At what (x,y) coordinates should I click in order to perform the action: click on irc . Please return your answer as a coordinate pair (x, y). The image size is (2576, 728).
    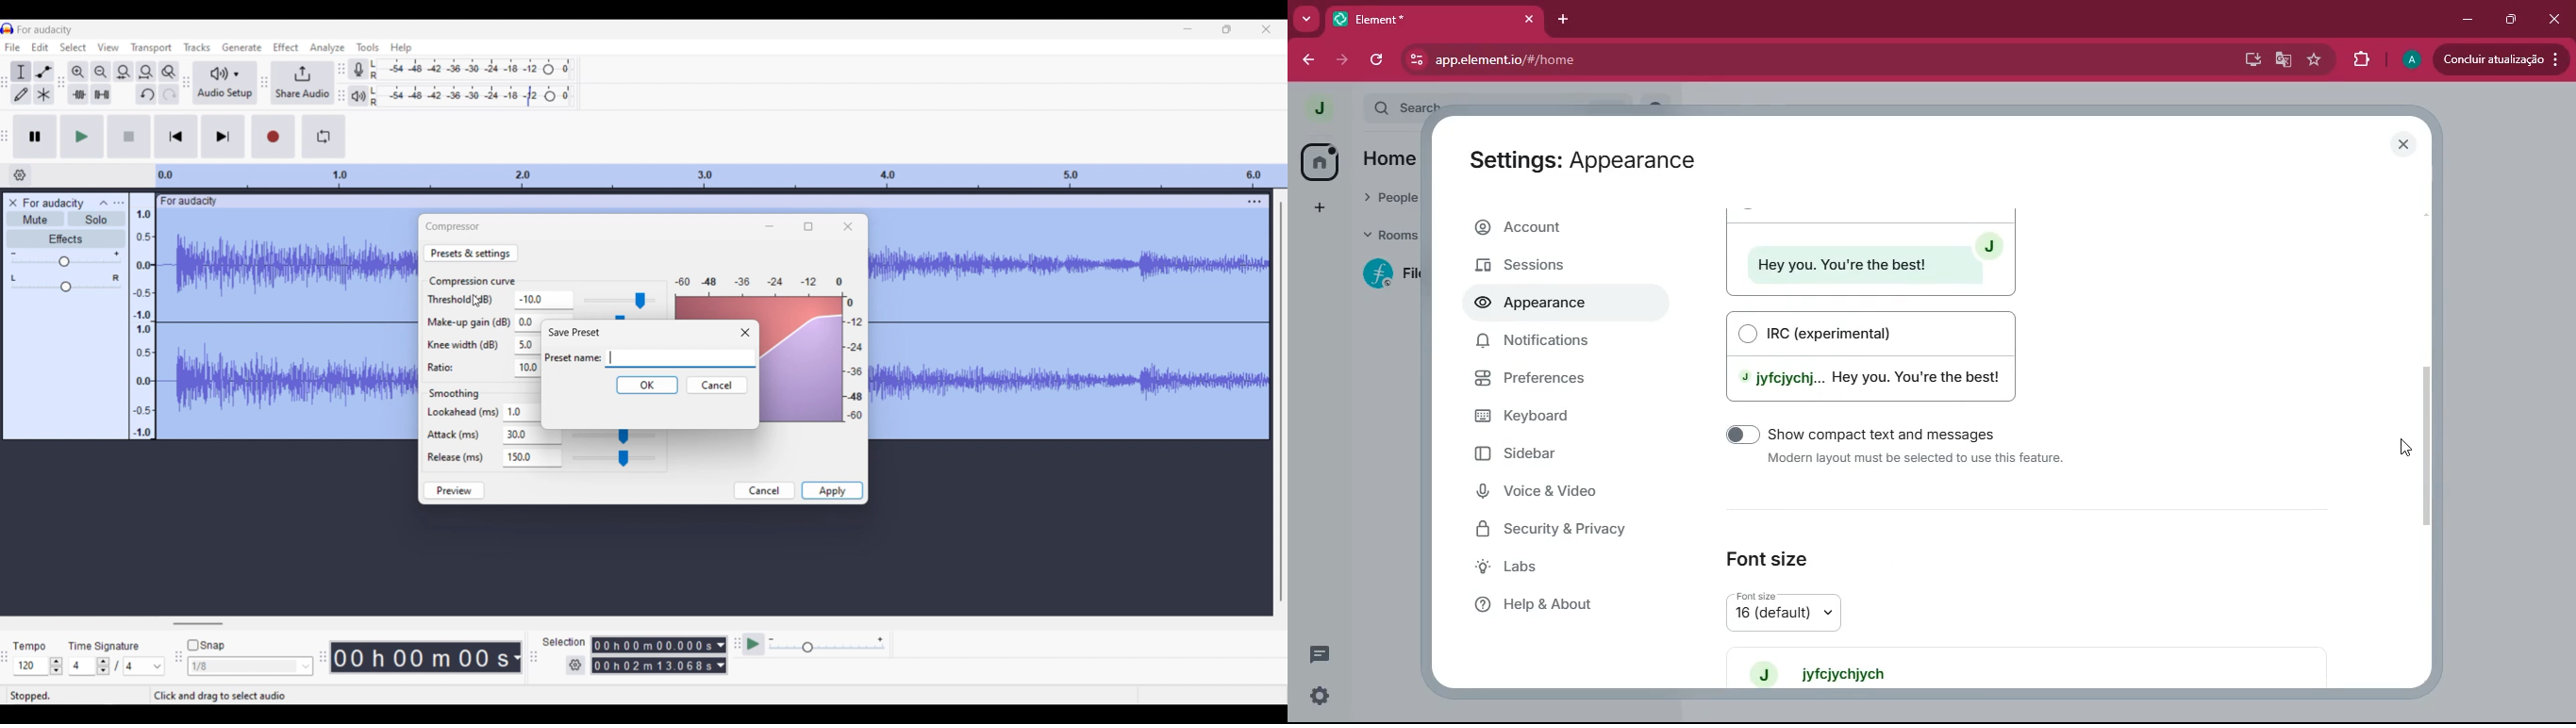
    Looking at the image, I should click on (1880, 355).